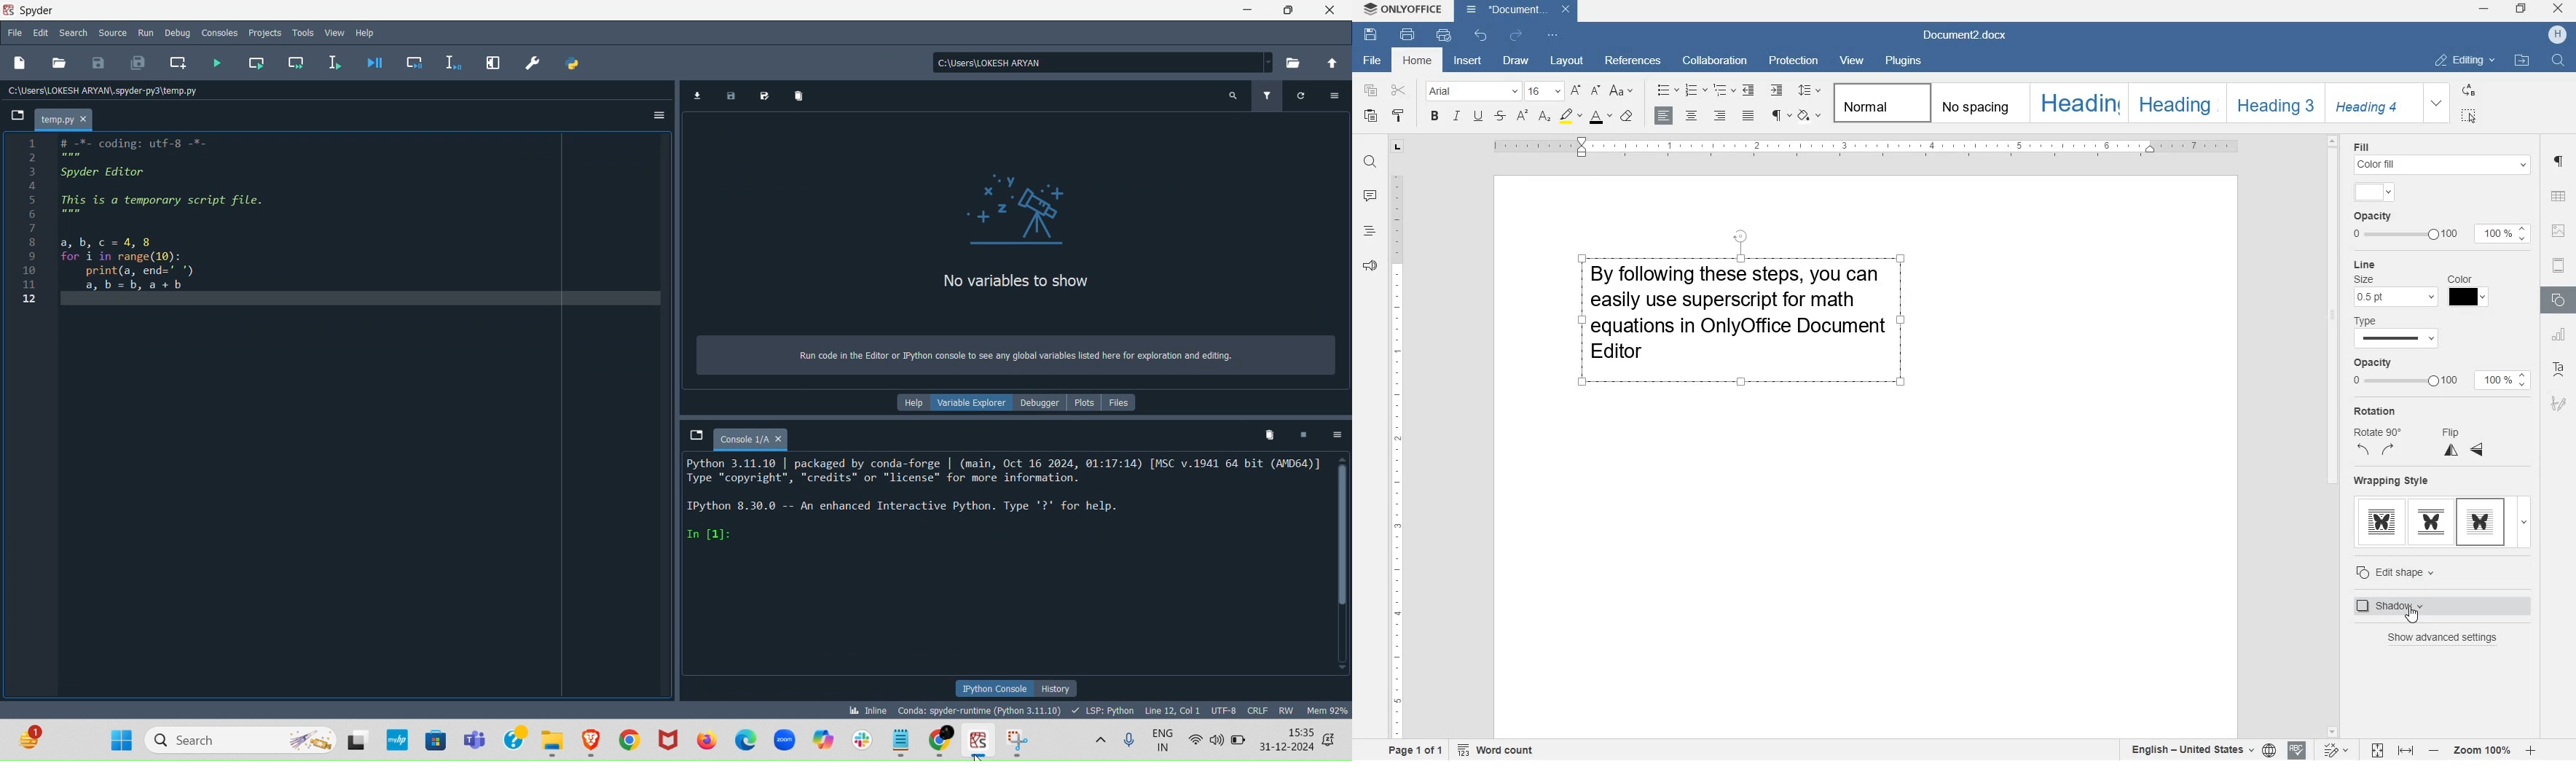 This screenshot has height=784, width=2576. What do you see at coordinates (1005, 565) in the screenshot?
I see `Console editor` at bounding box center [1005, 565].